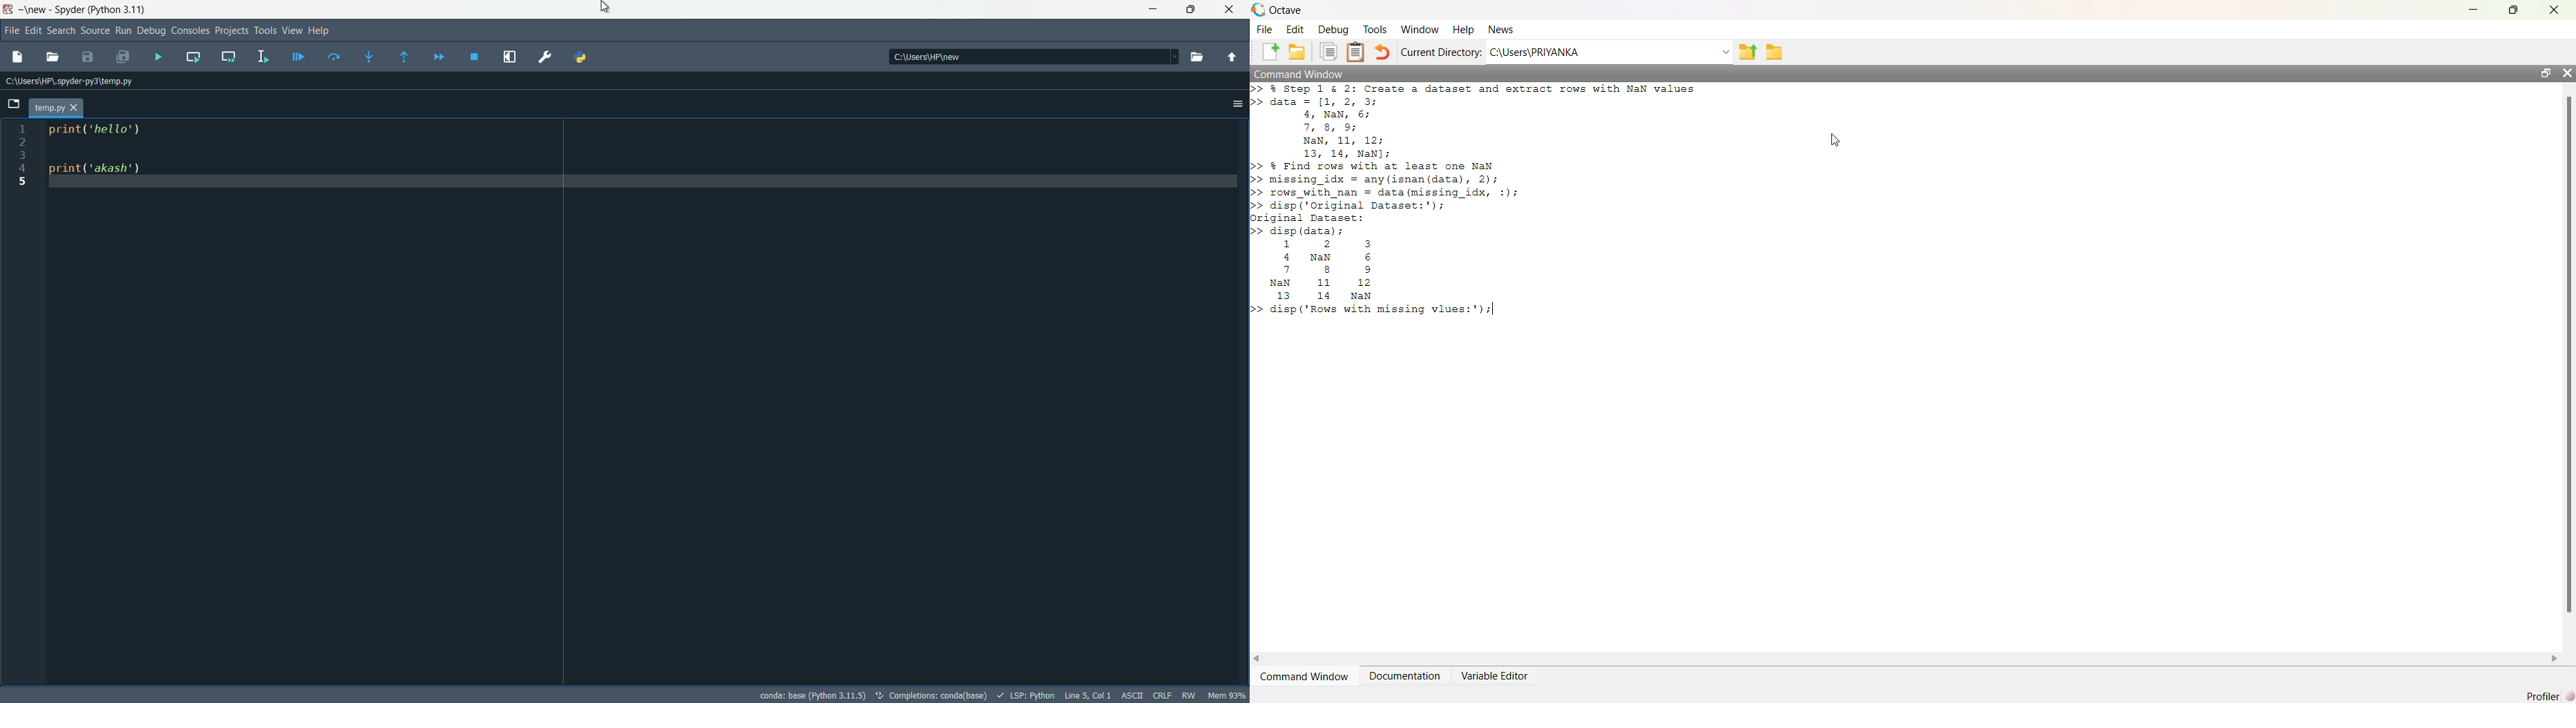 The image size is (2576, 728). I want to click on line numbers, so click(22, 156).